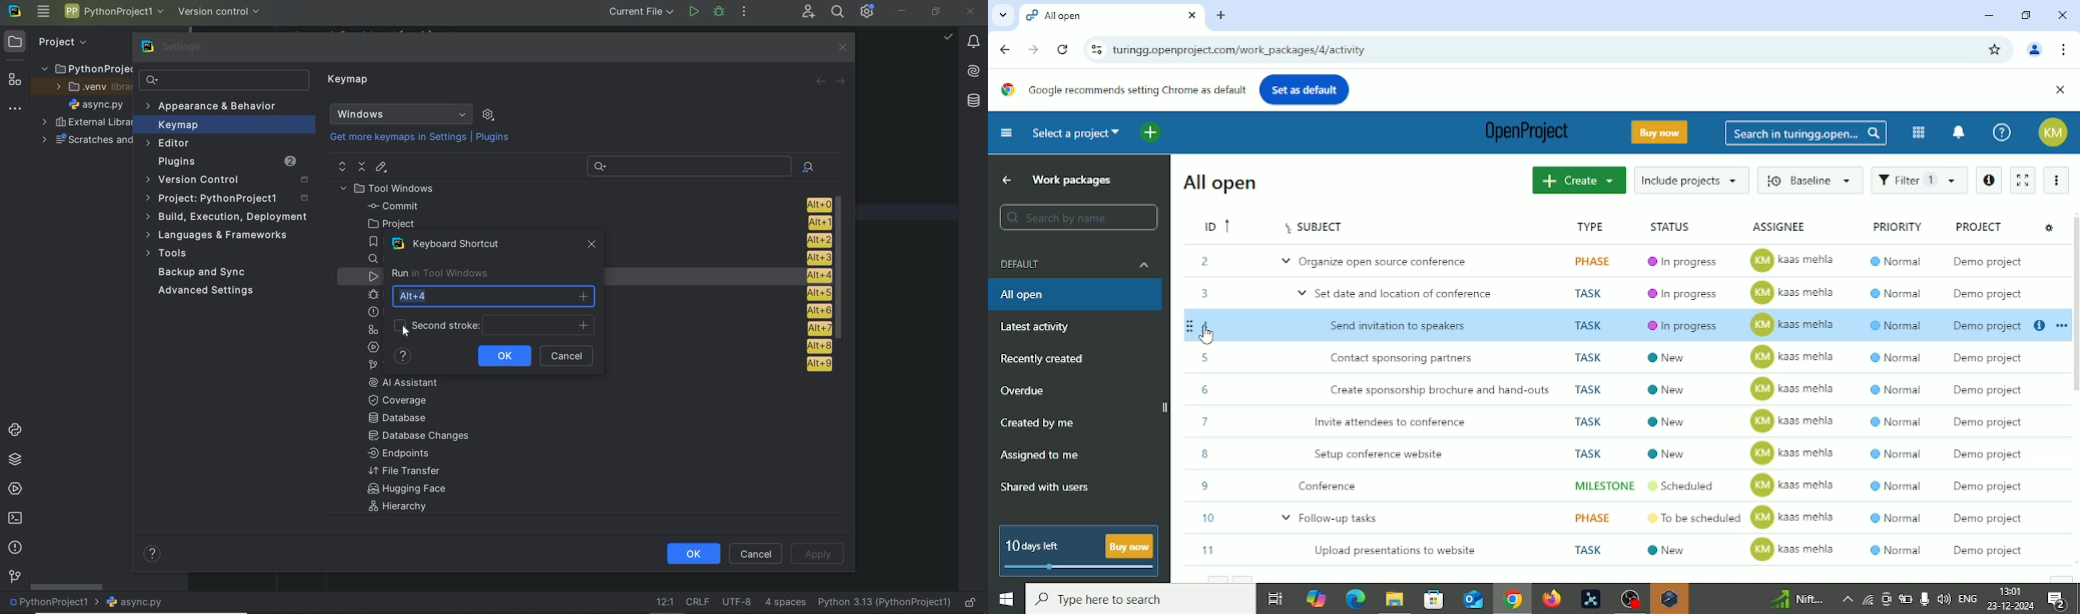 This screenshot has width=2100, height=616. I want to click on More, so click(1846, 599).